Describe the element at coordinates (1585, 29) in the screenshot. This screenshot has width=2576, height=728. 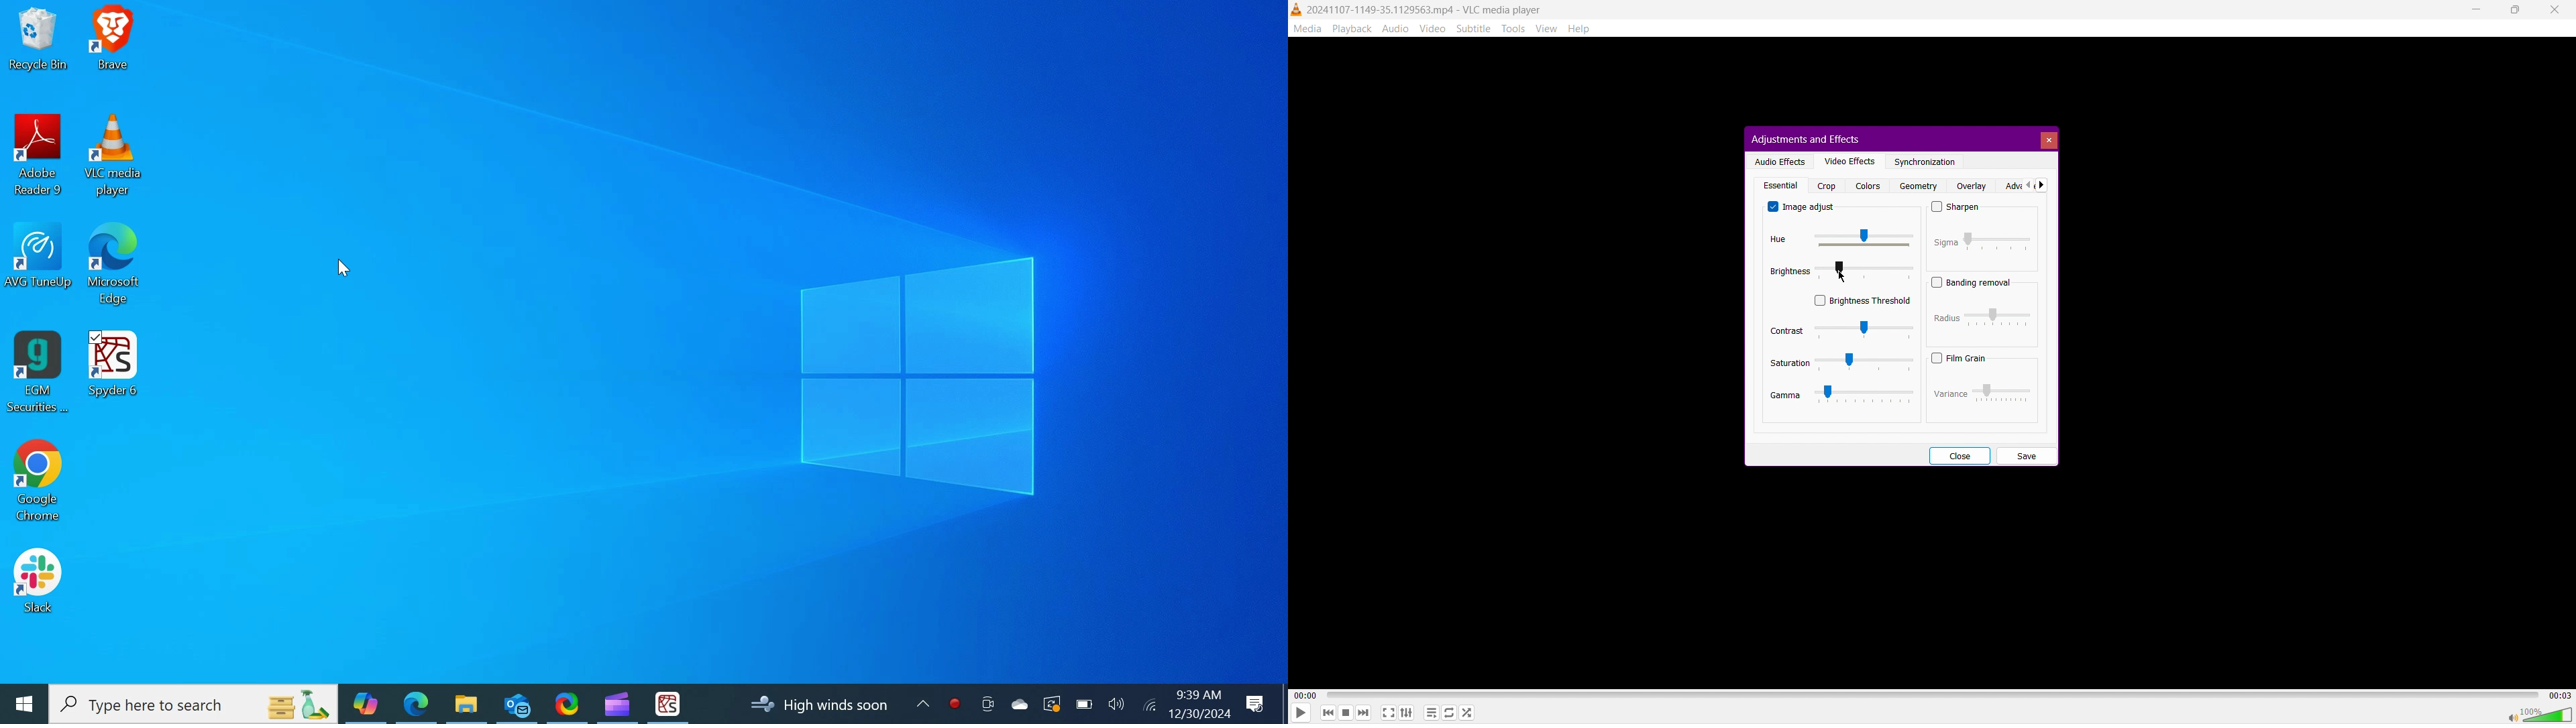
I see `Help` at that location.